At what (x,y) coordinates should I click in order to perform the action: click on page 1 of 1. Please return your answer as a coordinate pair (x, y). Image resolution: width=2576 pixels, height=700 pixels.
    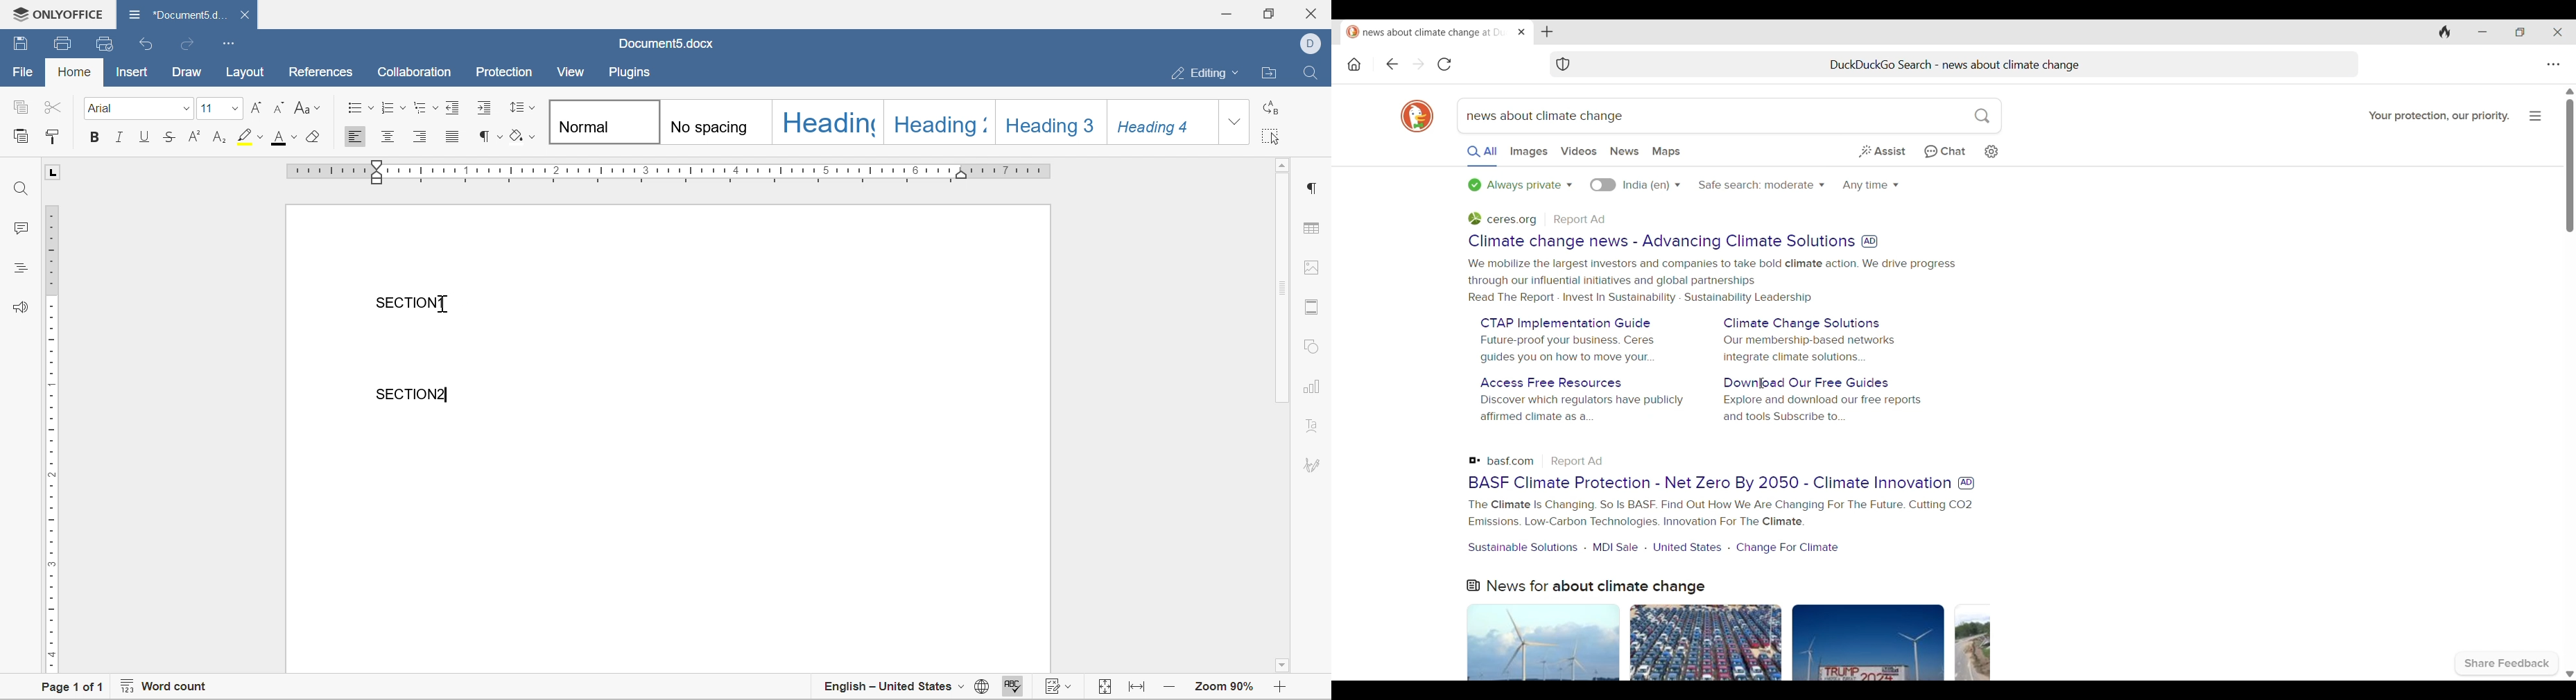
    Looking at the image, I should click on (67, 689).